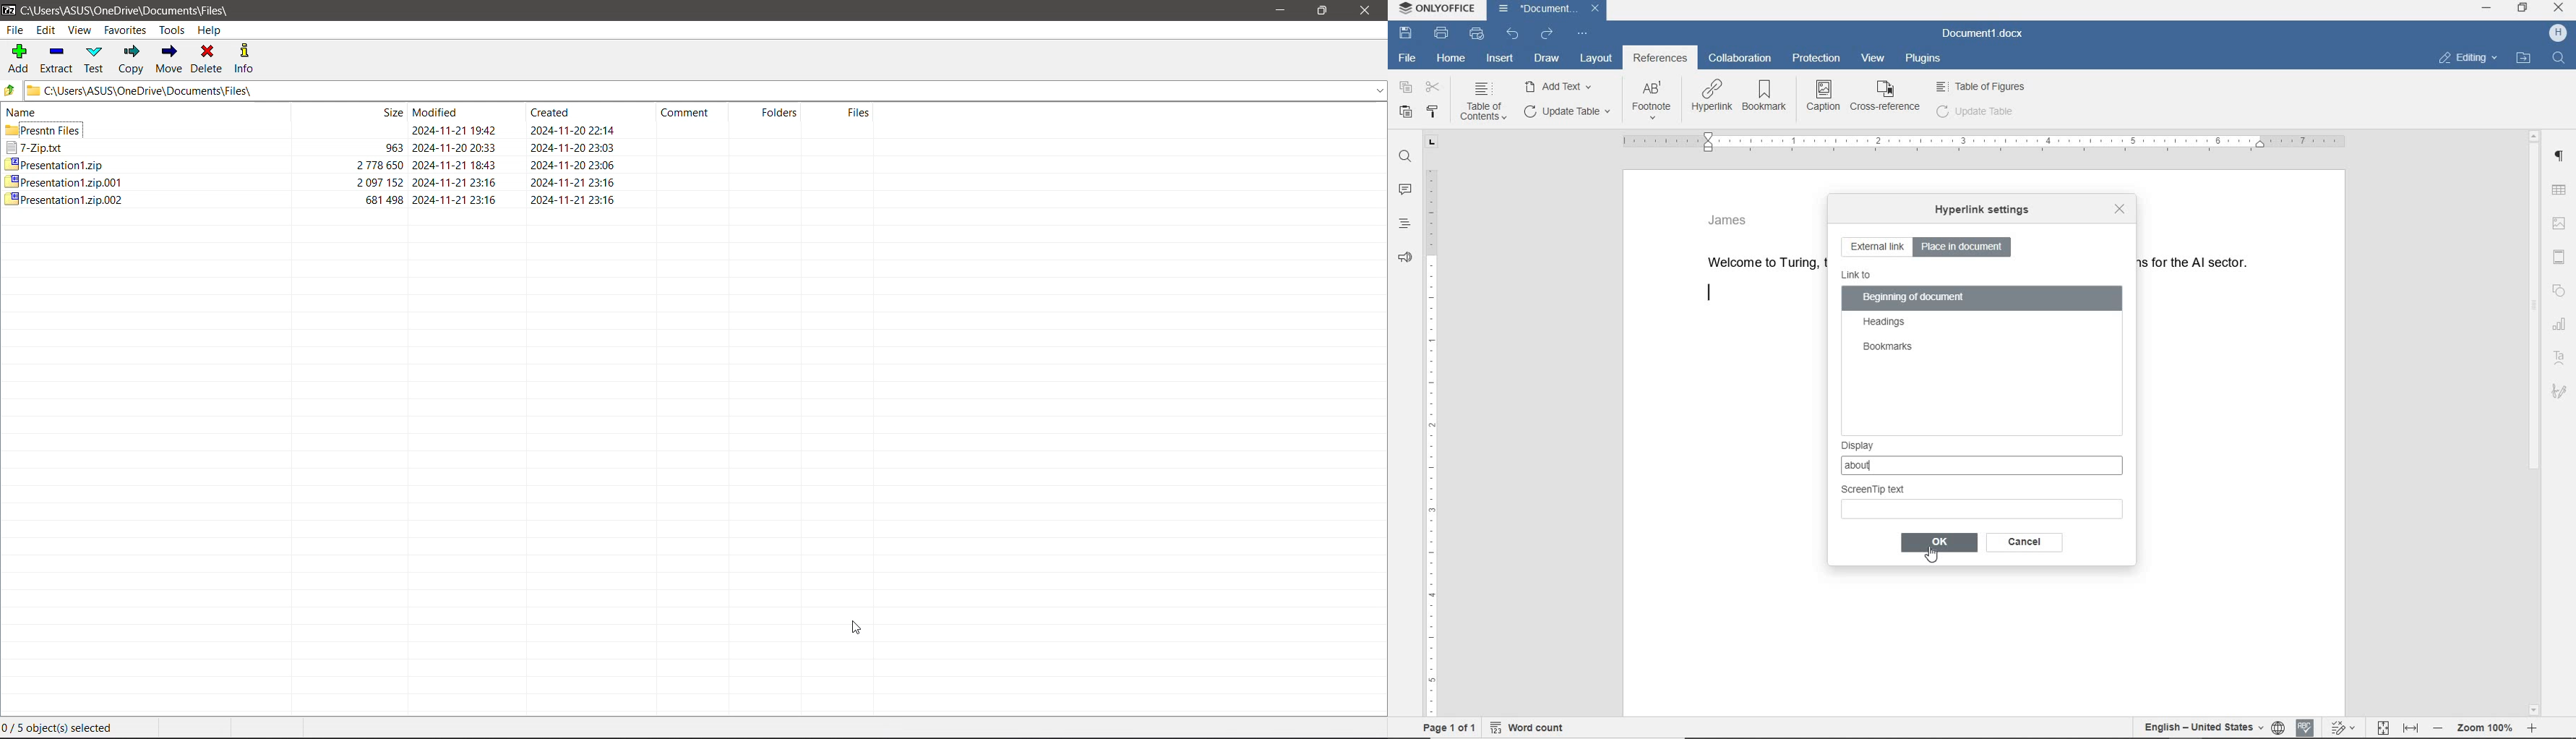  I want to click on Close, so click(2560, 9).